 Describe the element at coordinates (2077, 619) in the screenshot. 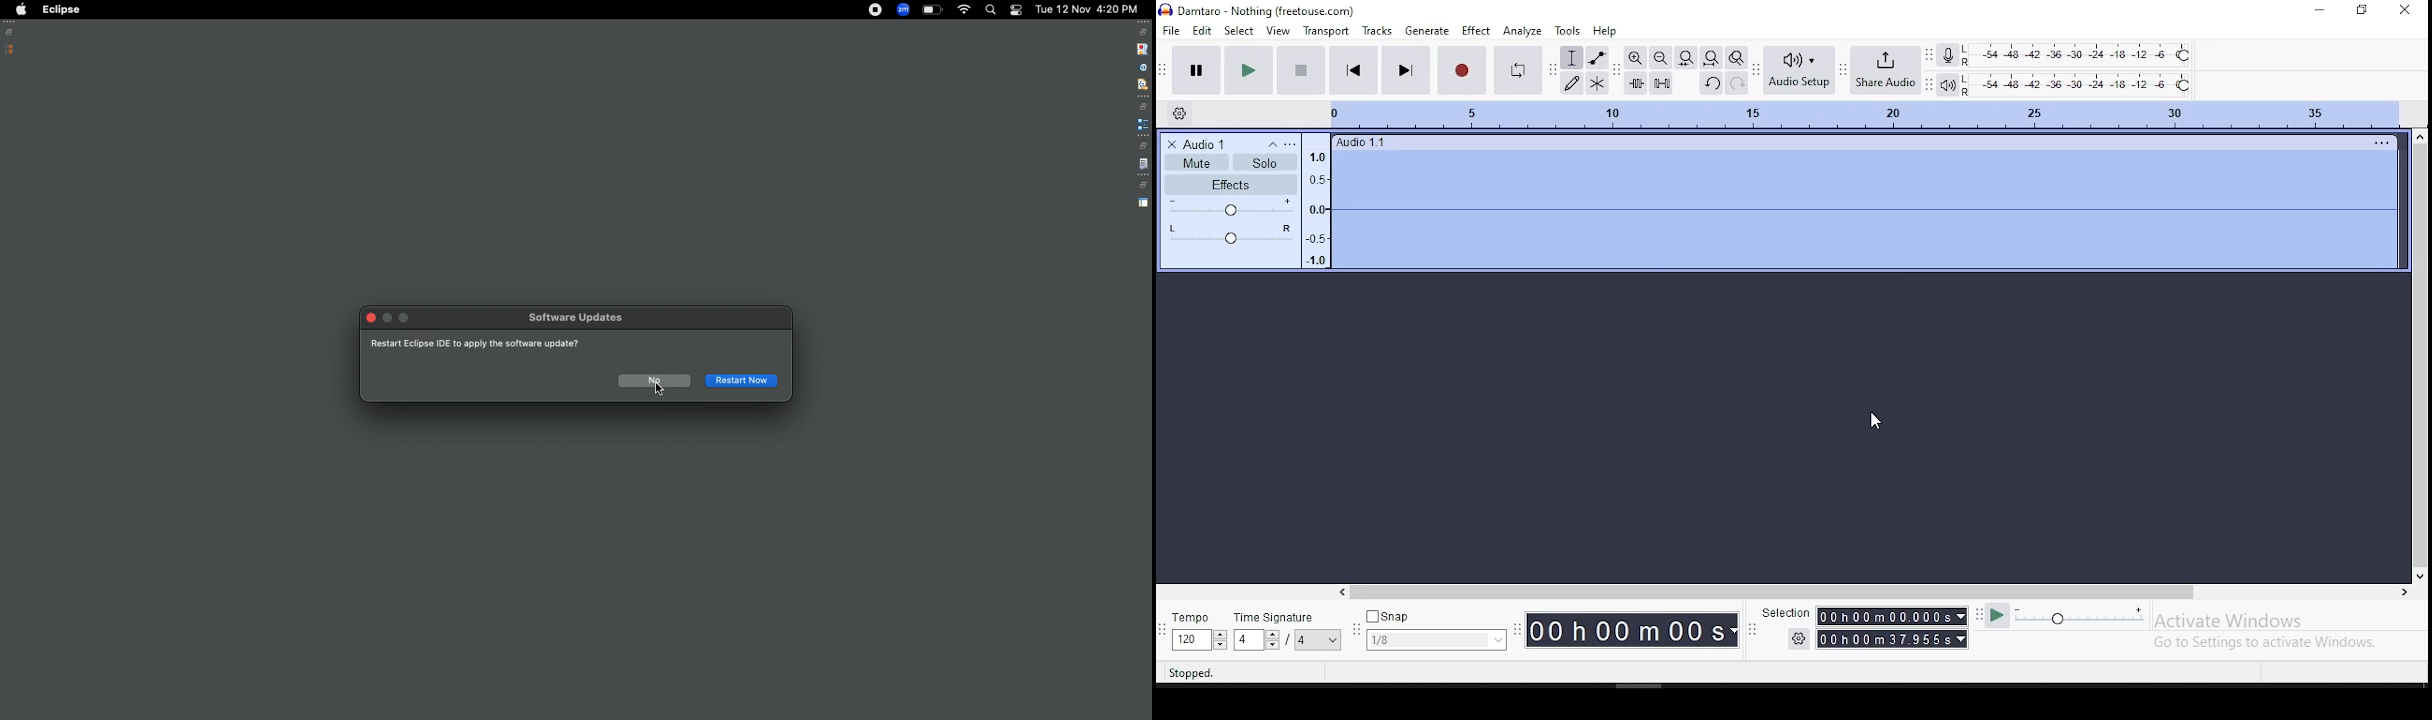

I see `playback speed` at that location.